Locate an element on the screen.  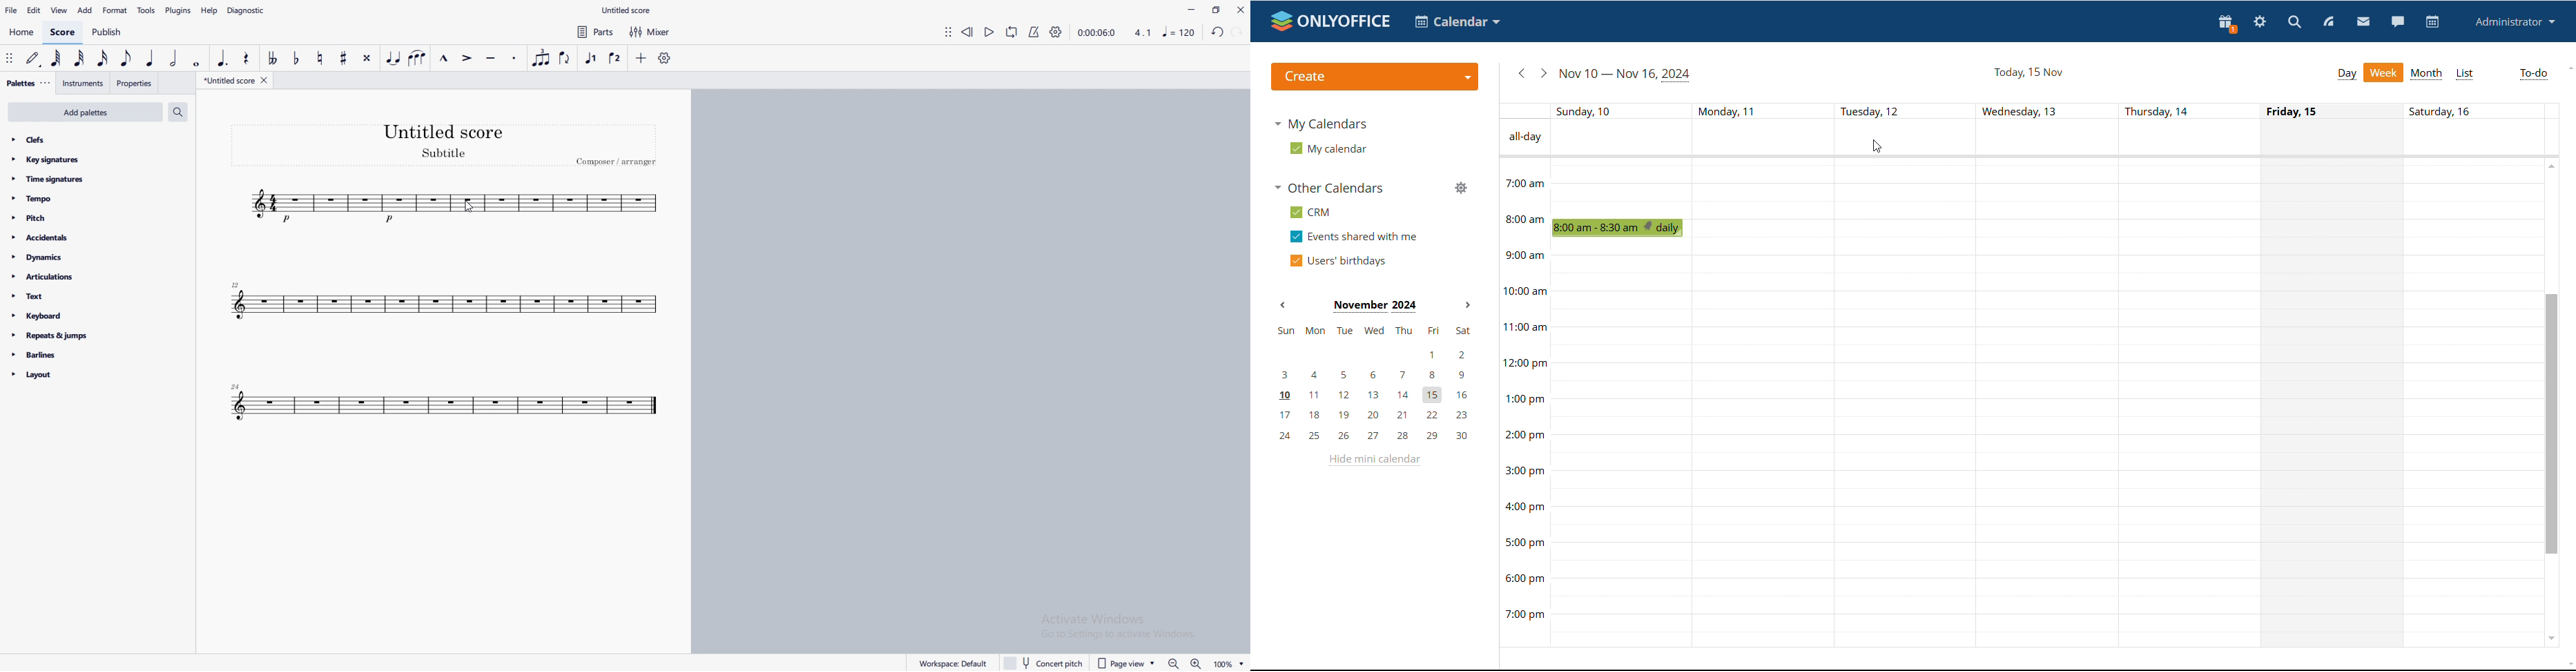
maximize is located at coordinates (1217, 9).